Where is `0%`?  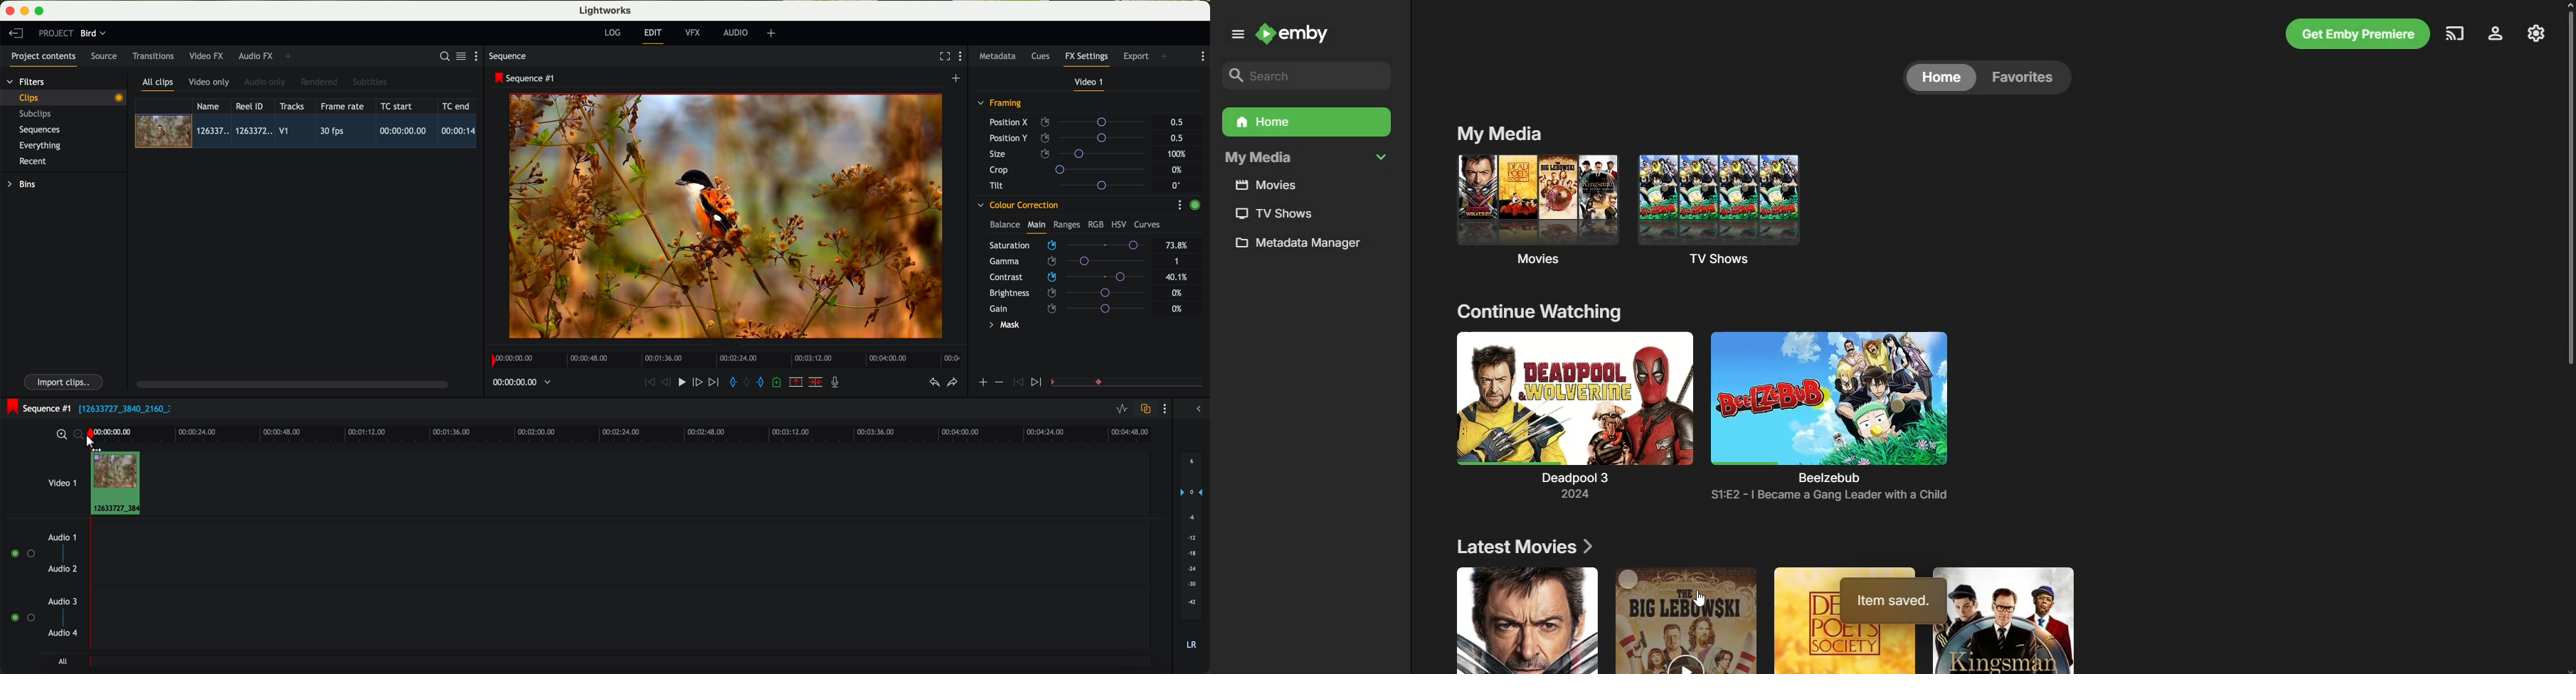
0% is located at coordinates (1178, 170).